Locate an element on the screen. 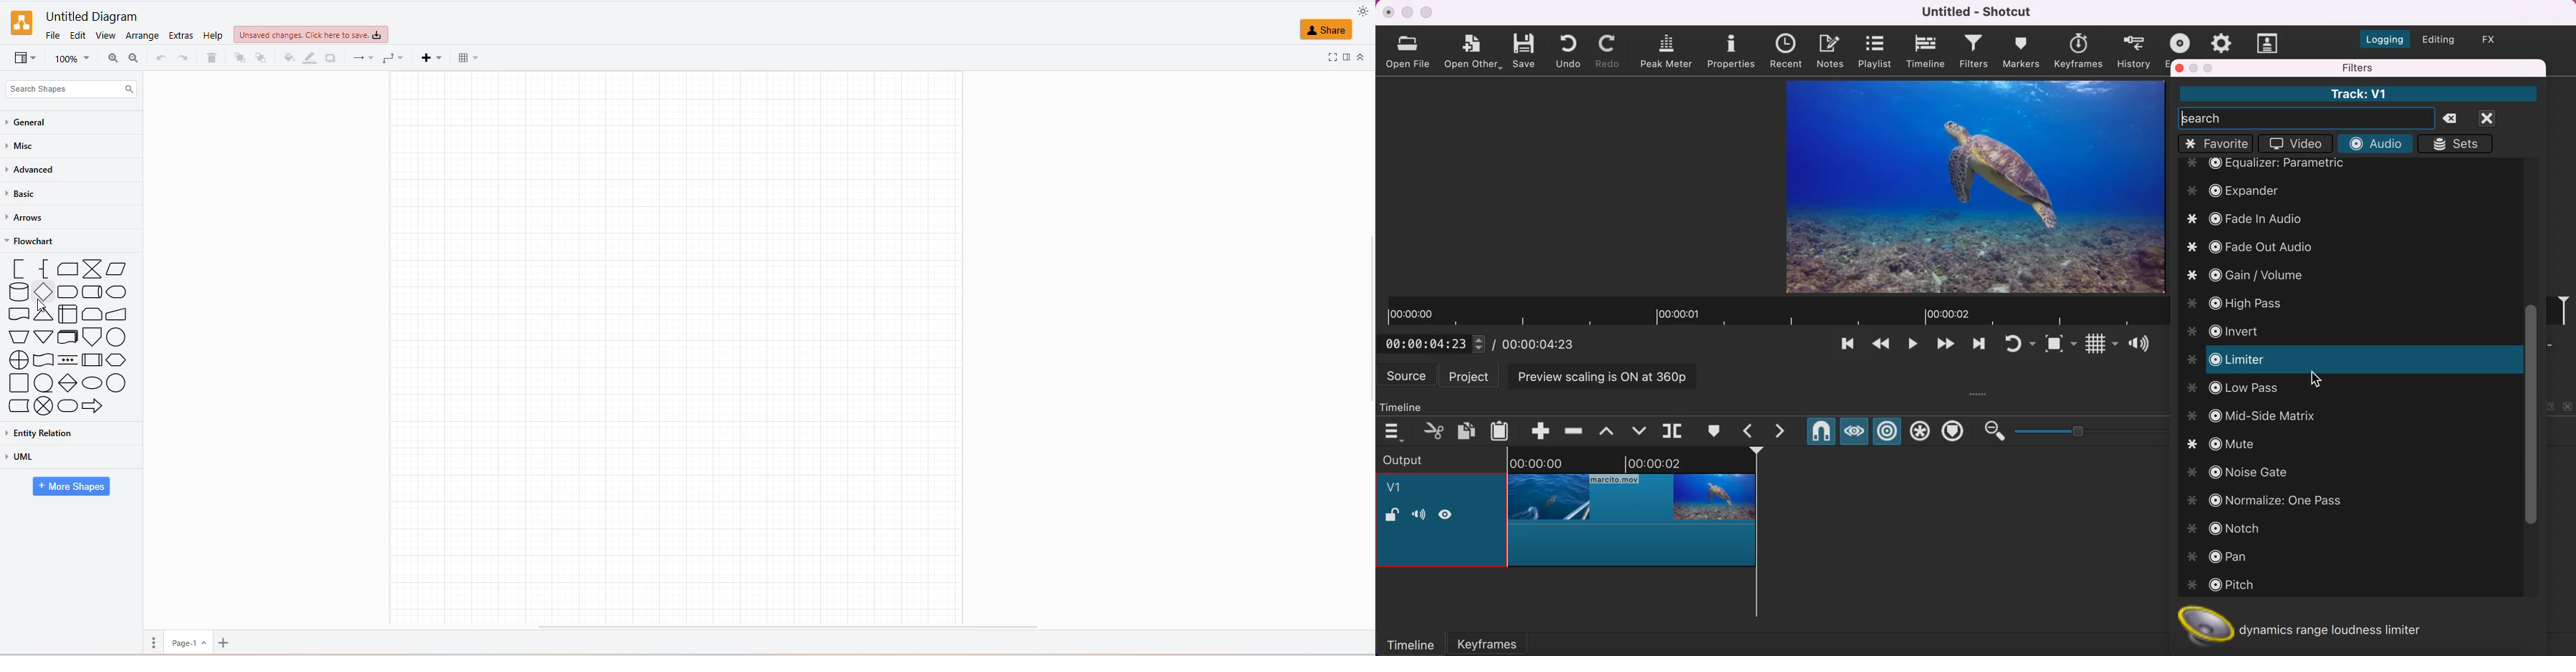 This screenshot has height=672, width=2576. markers is located at coordinates (2021, 51).